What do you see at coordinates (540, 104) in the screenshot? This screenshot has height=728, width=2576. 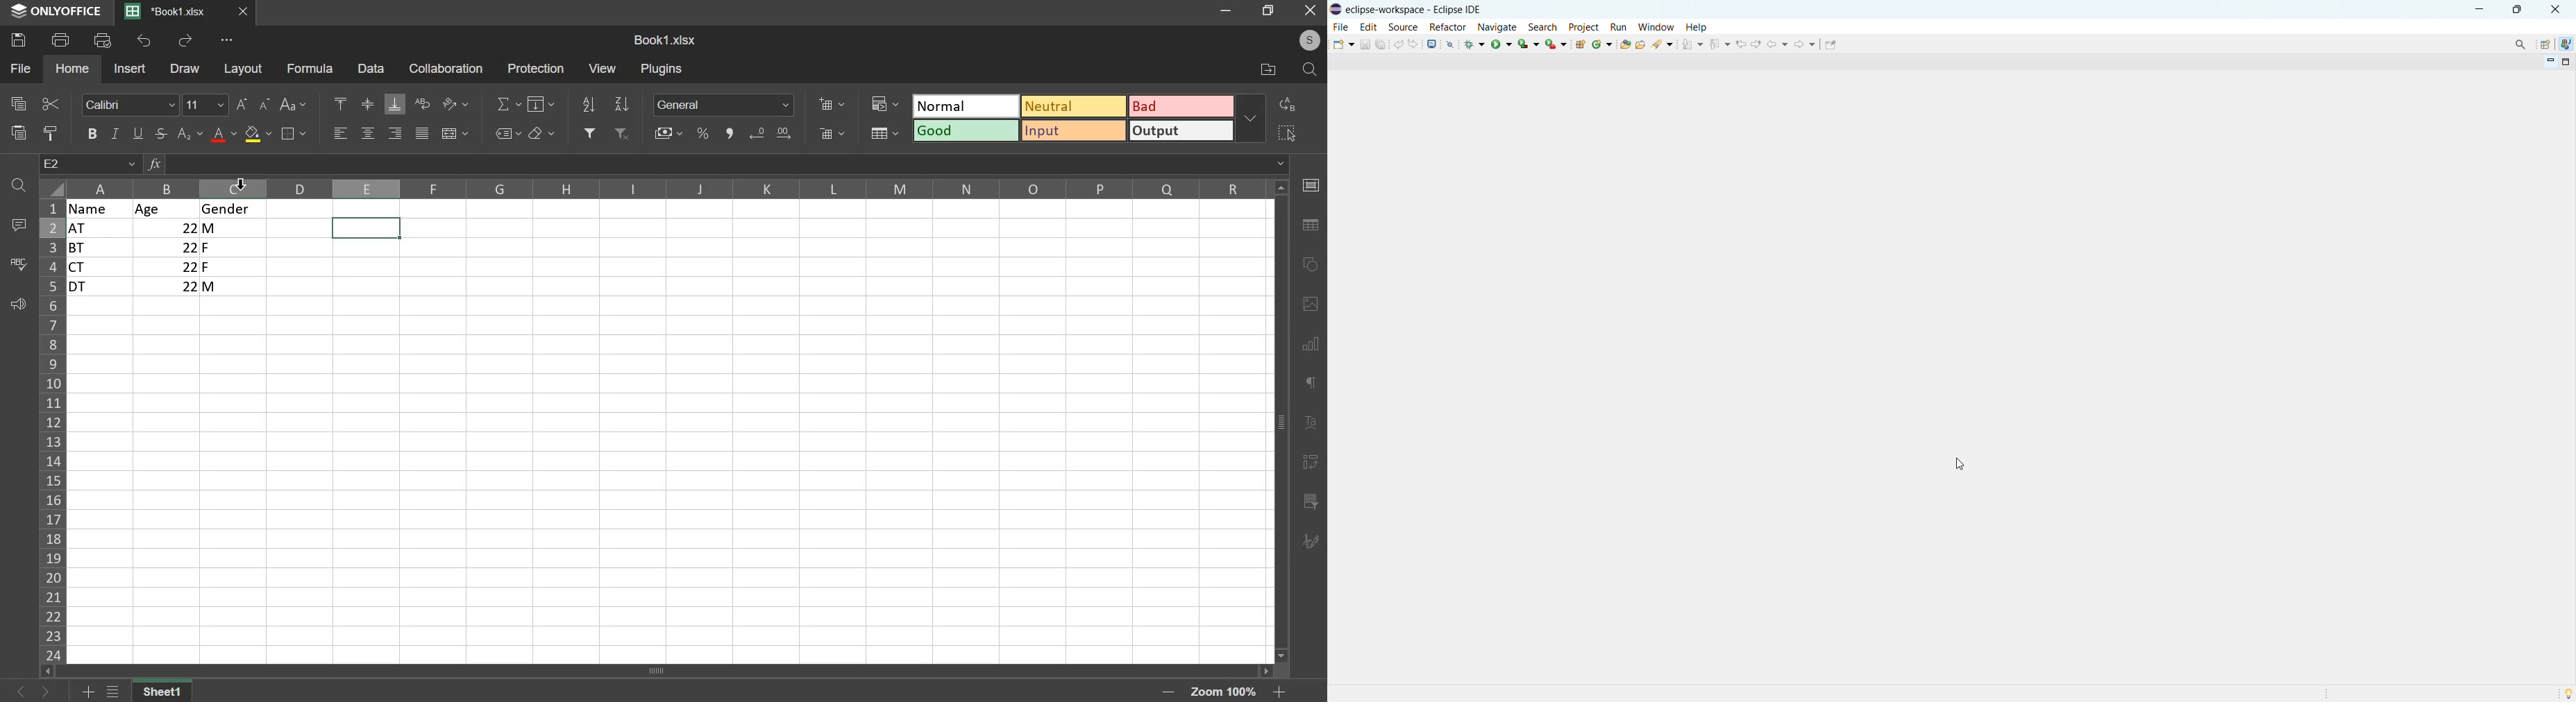 I see `fill` at bounding box center [540, 104].